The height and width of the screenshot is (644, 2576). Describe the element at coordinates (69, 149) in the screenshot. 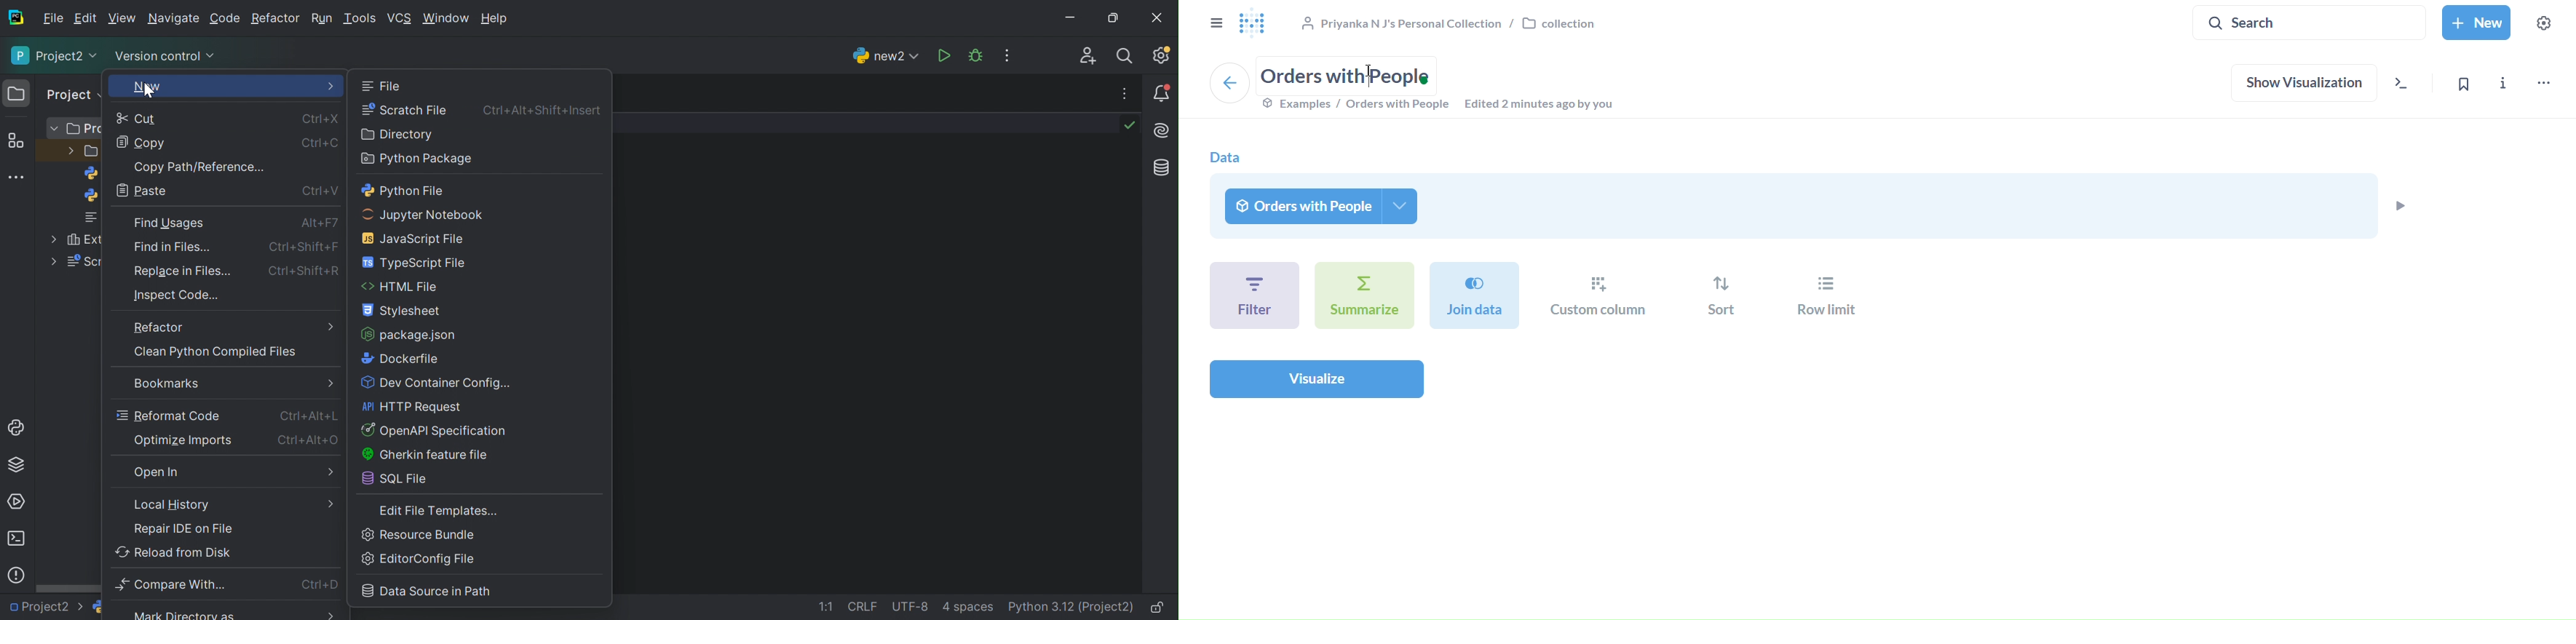

I see `More` at that location.